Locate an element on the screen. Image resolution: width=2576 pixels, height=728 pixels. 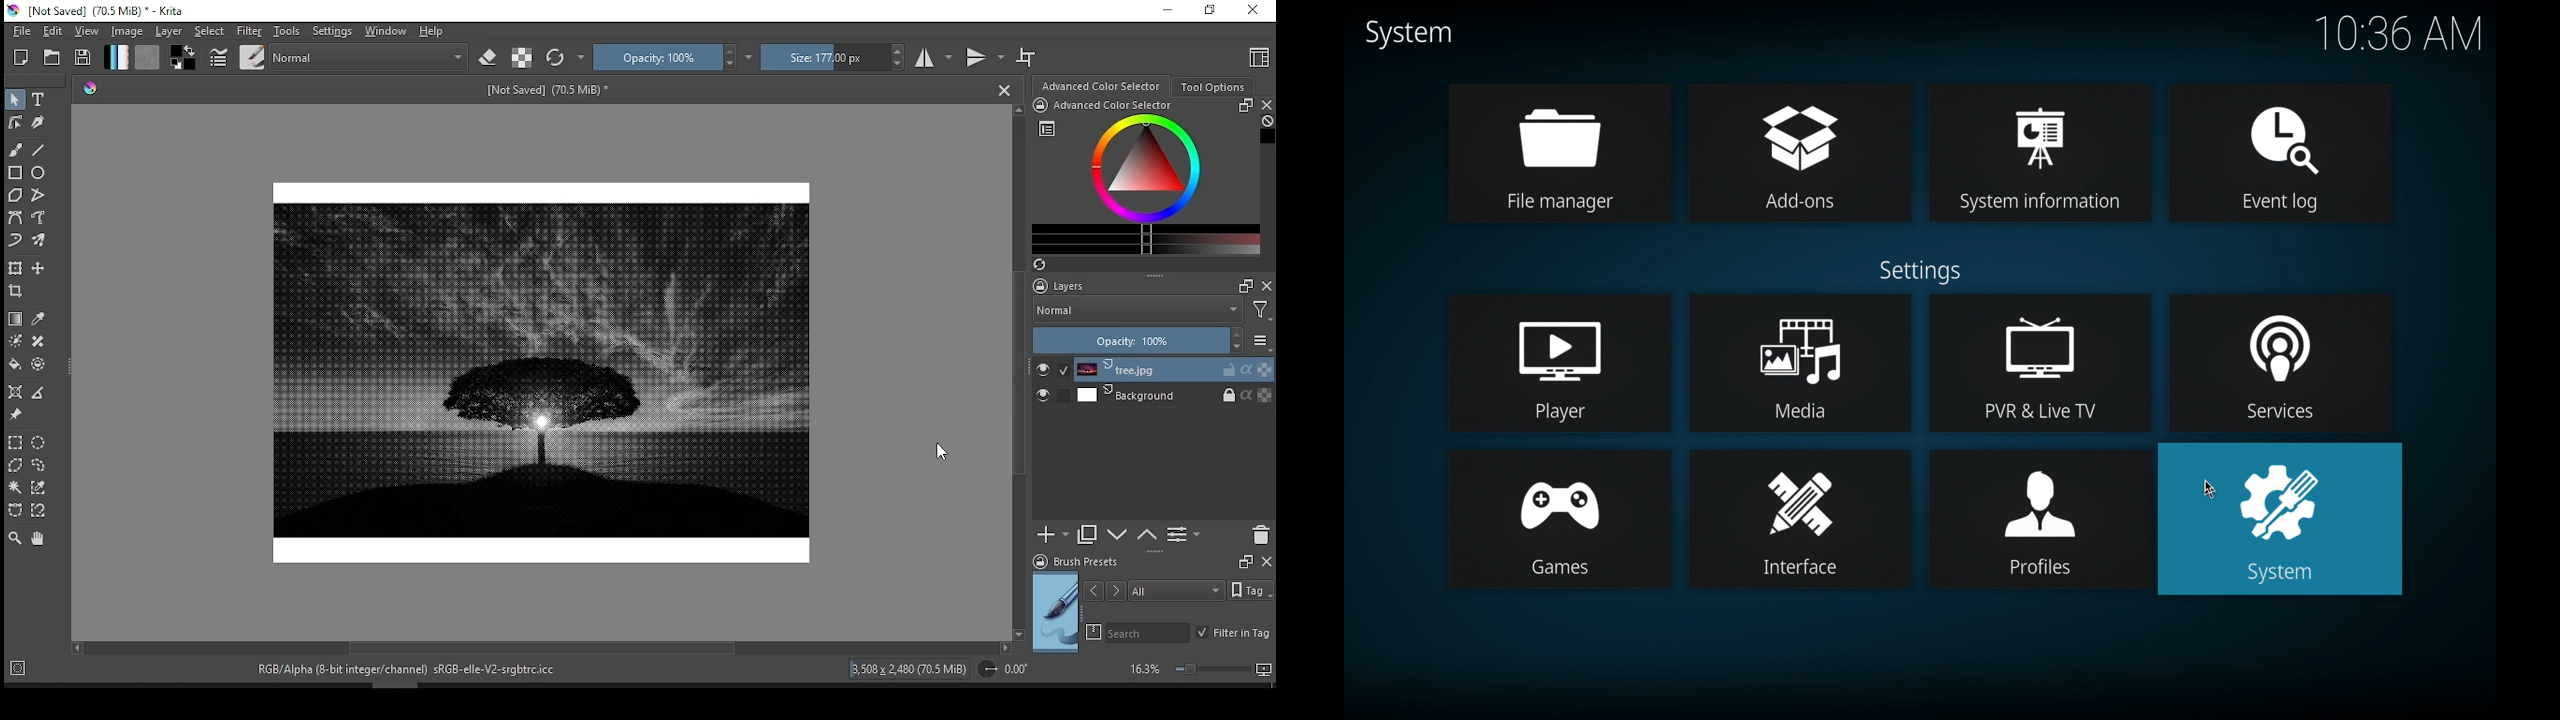
new is located at coordinates (21, 58).